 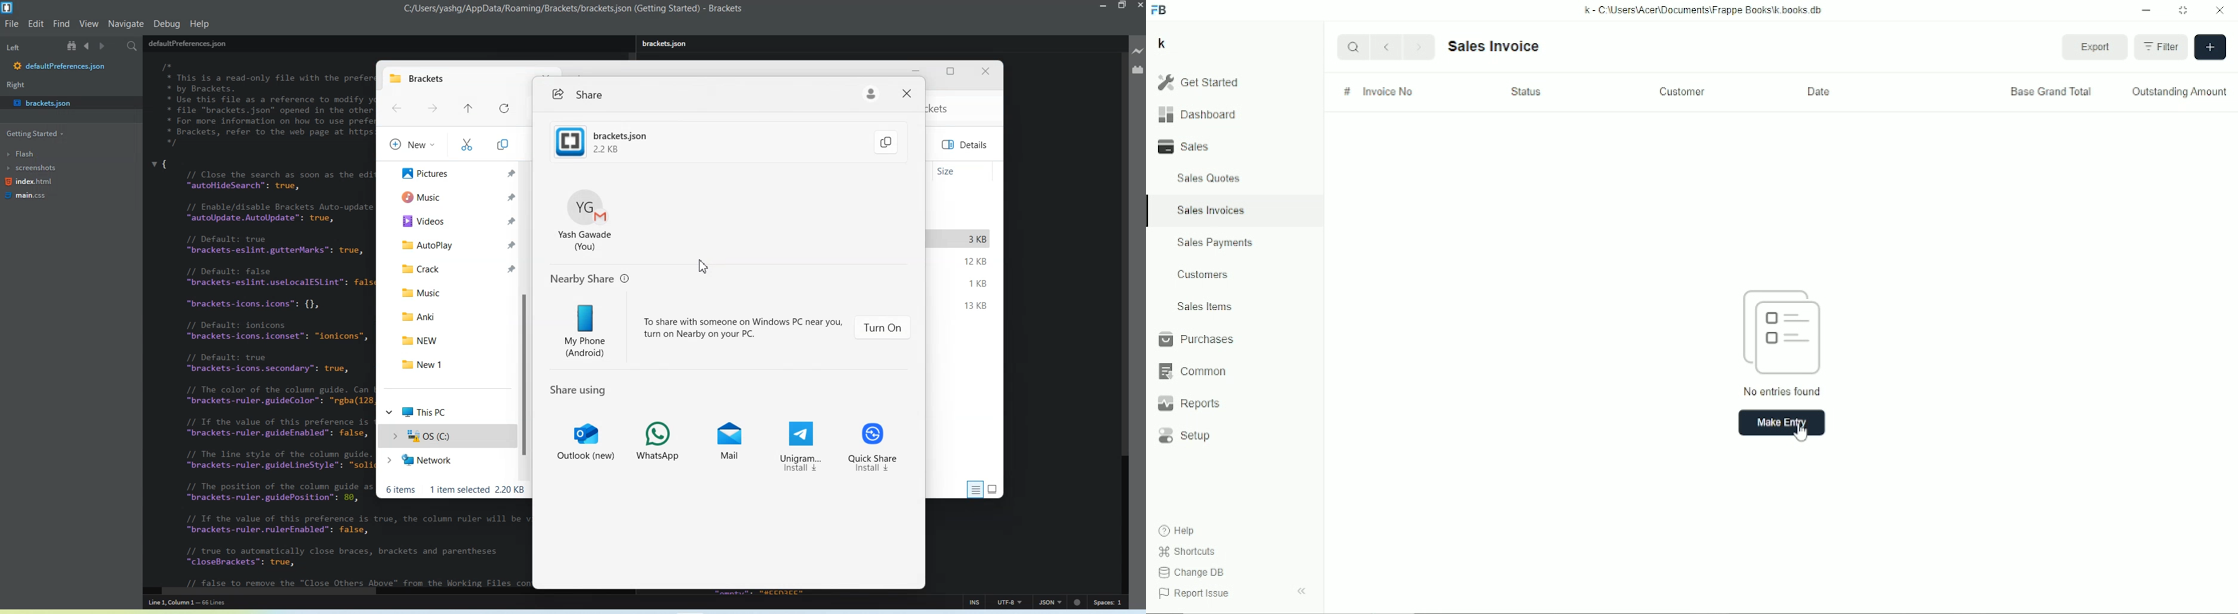 I want to click on Autoplay, so click(x=454, y=244).